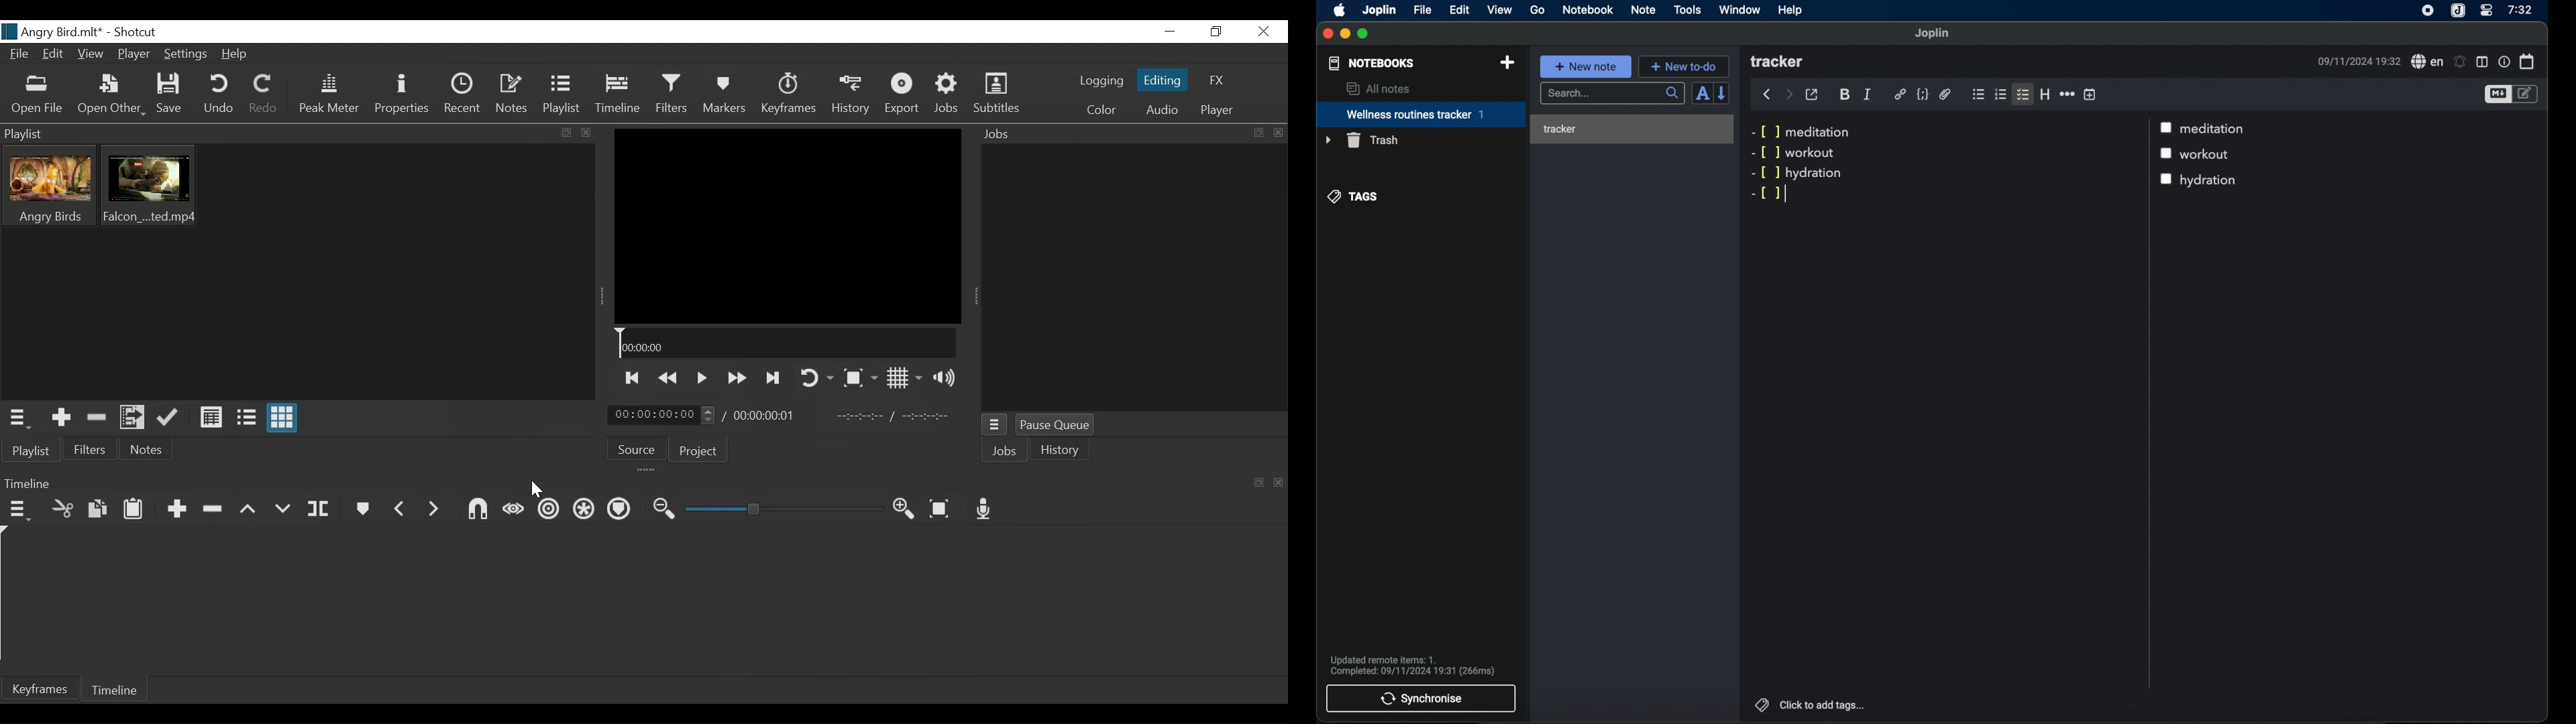  Describe the element at coordinates (2210, 181) in the screenshot. I see `hydration` at that location.